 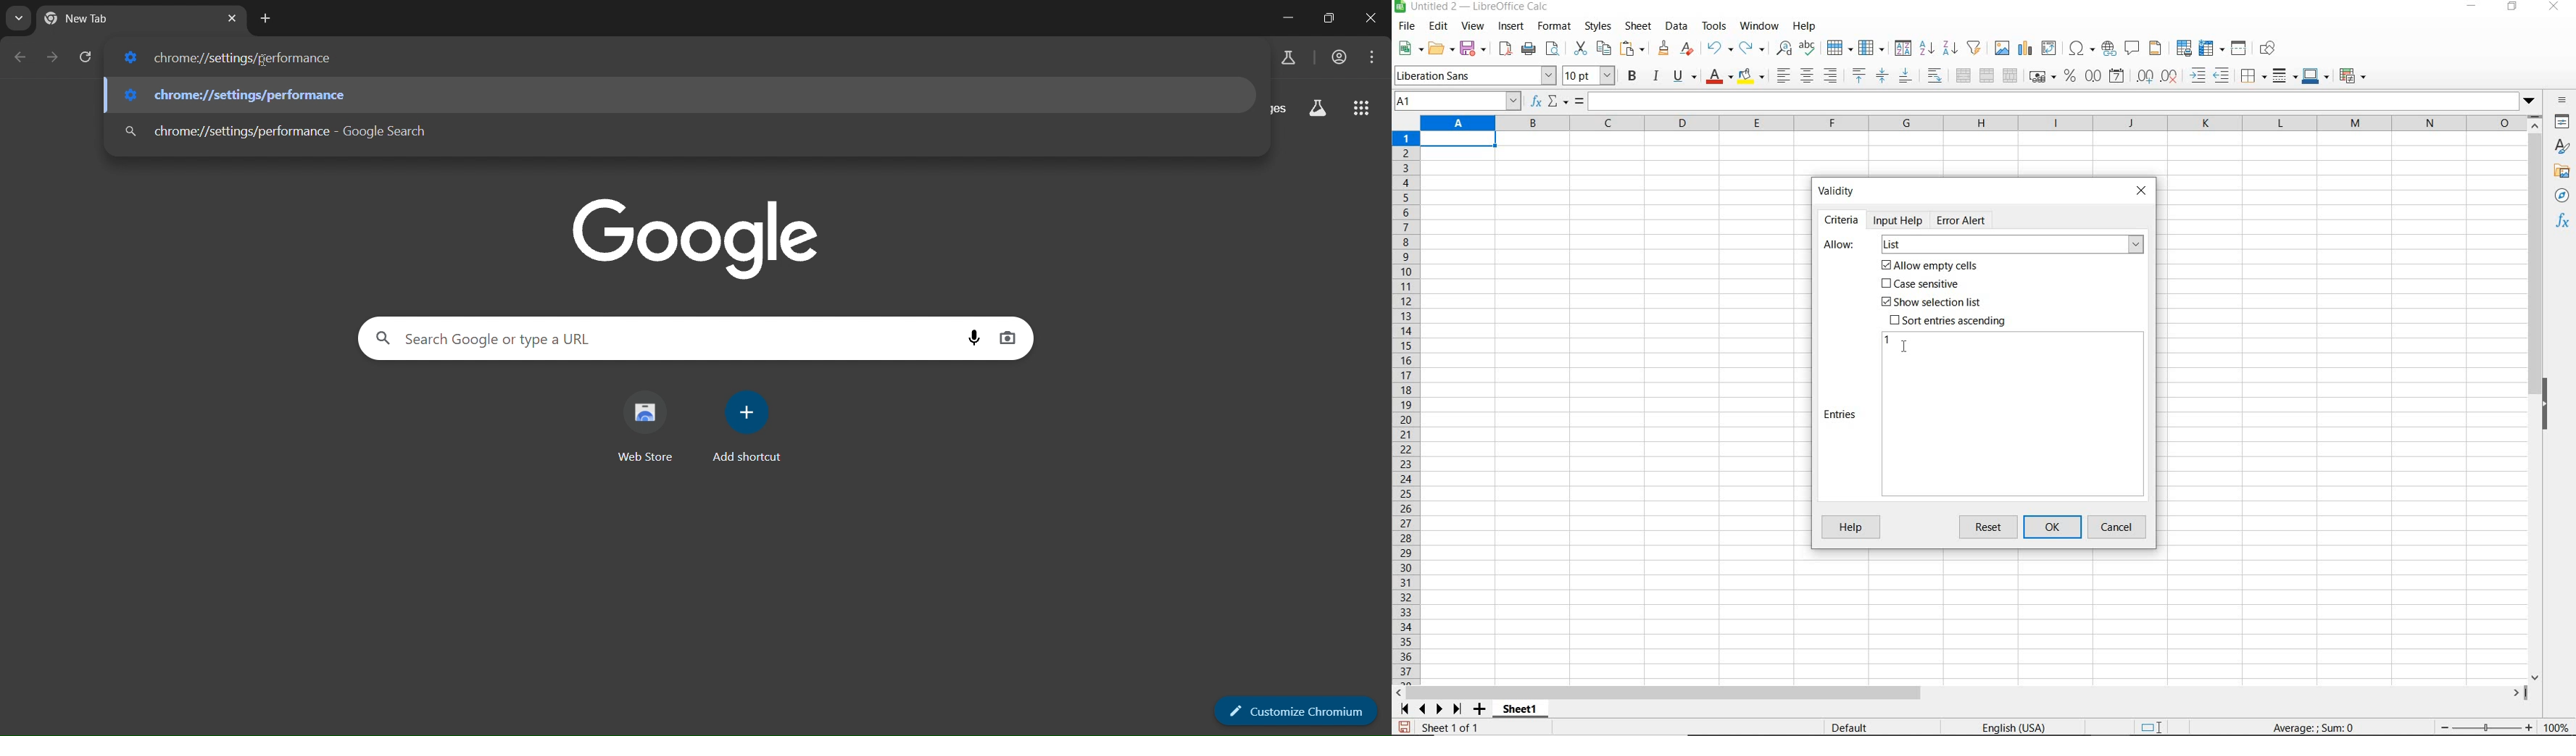 I want to click on number 1, so click(x=1888, y=340).